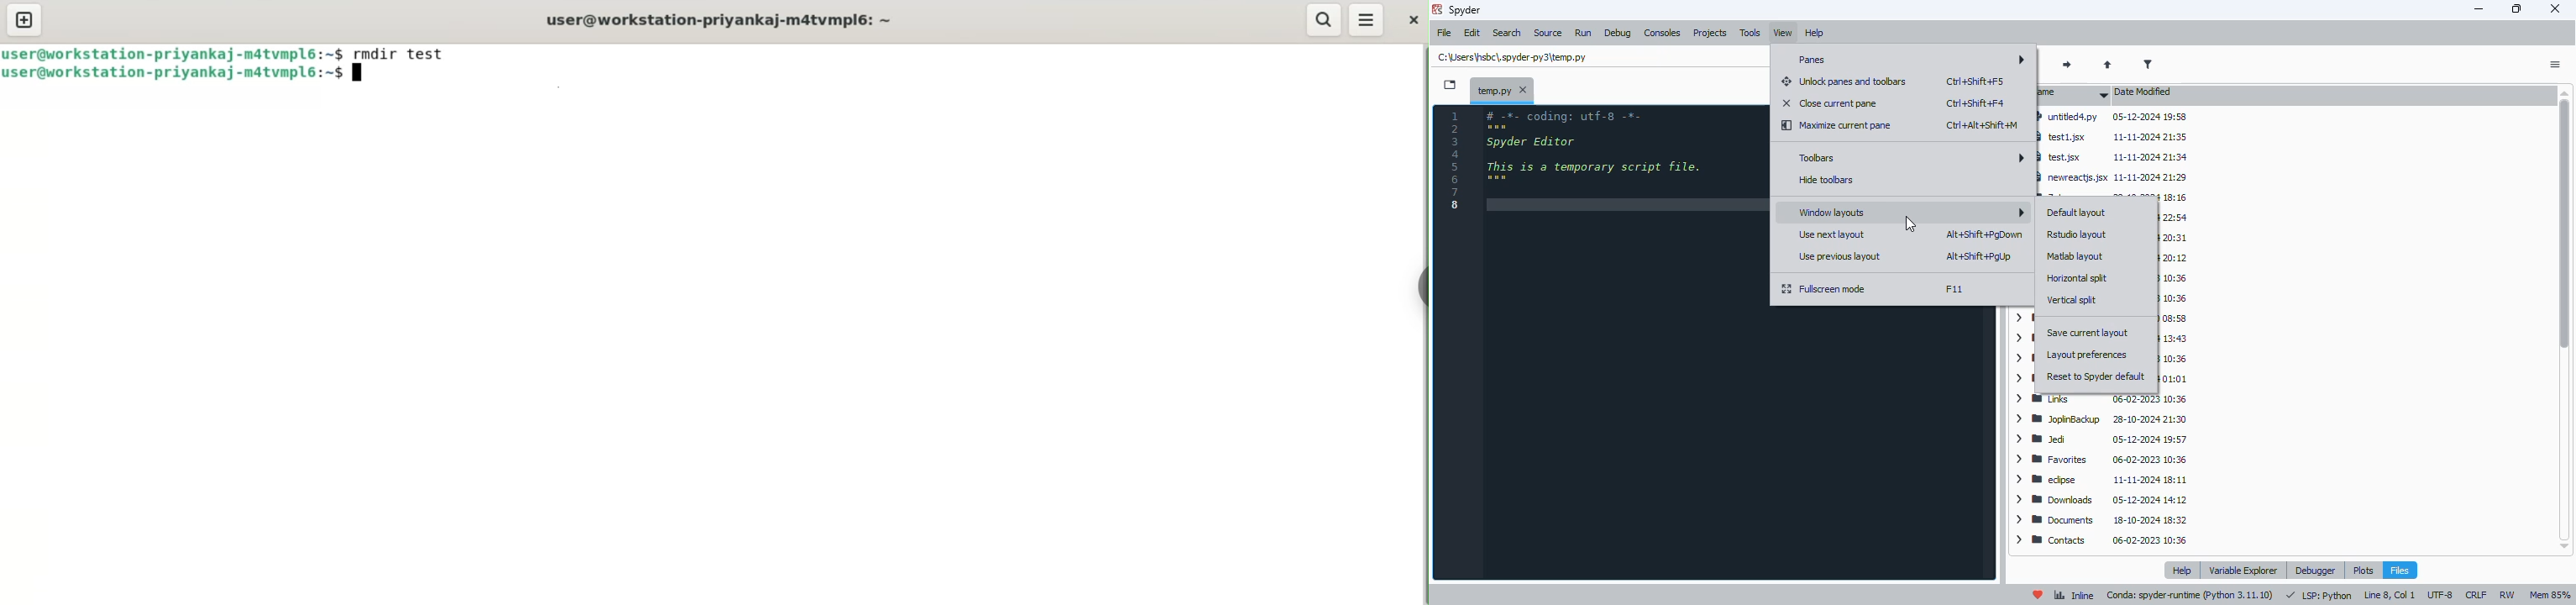 The height and width of the screenshot is (616, 2576). What do you see at coordinates (2038, 596) in the screenshot?
I see `help spyder!` at bounding box center [2038, 596].